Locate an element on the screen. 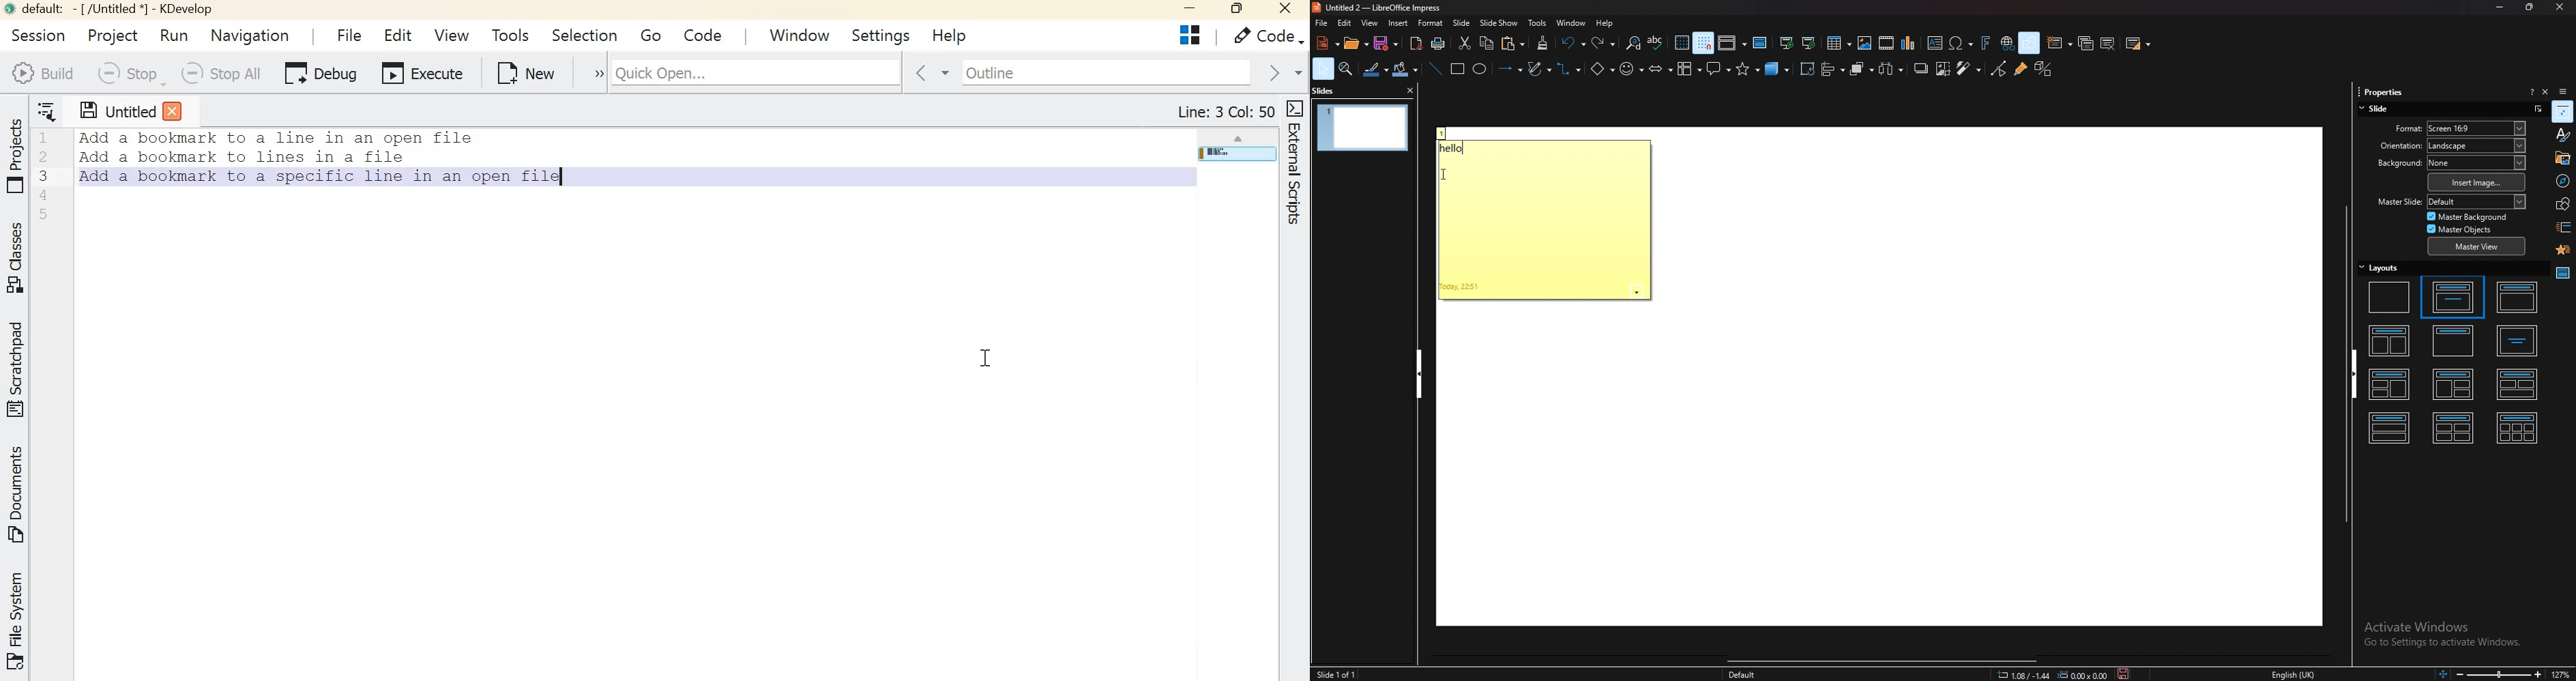 This screenshot has width=2576, height=700. zoom and pan is located at coordinates (1346, 69).